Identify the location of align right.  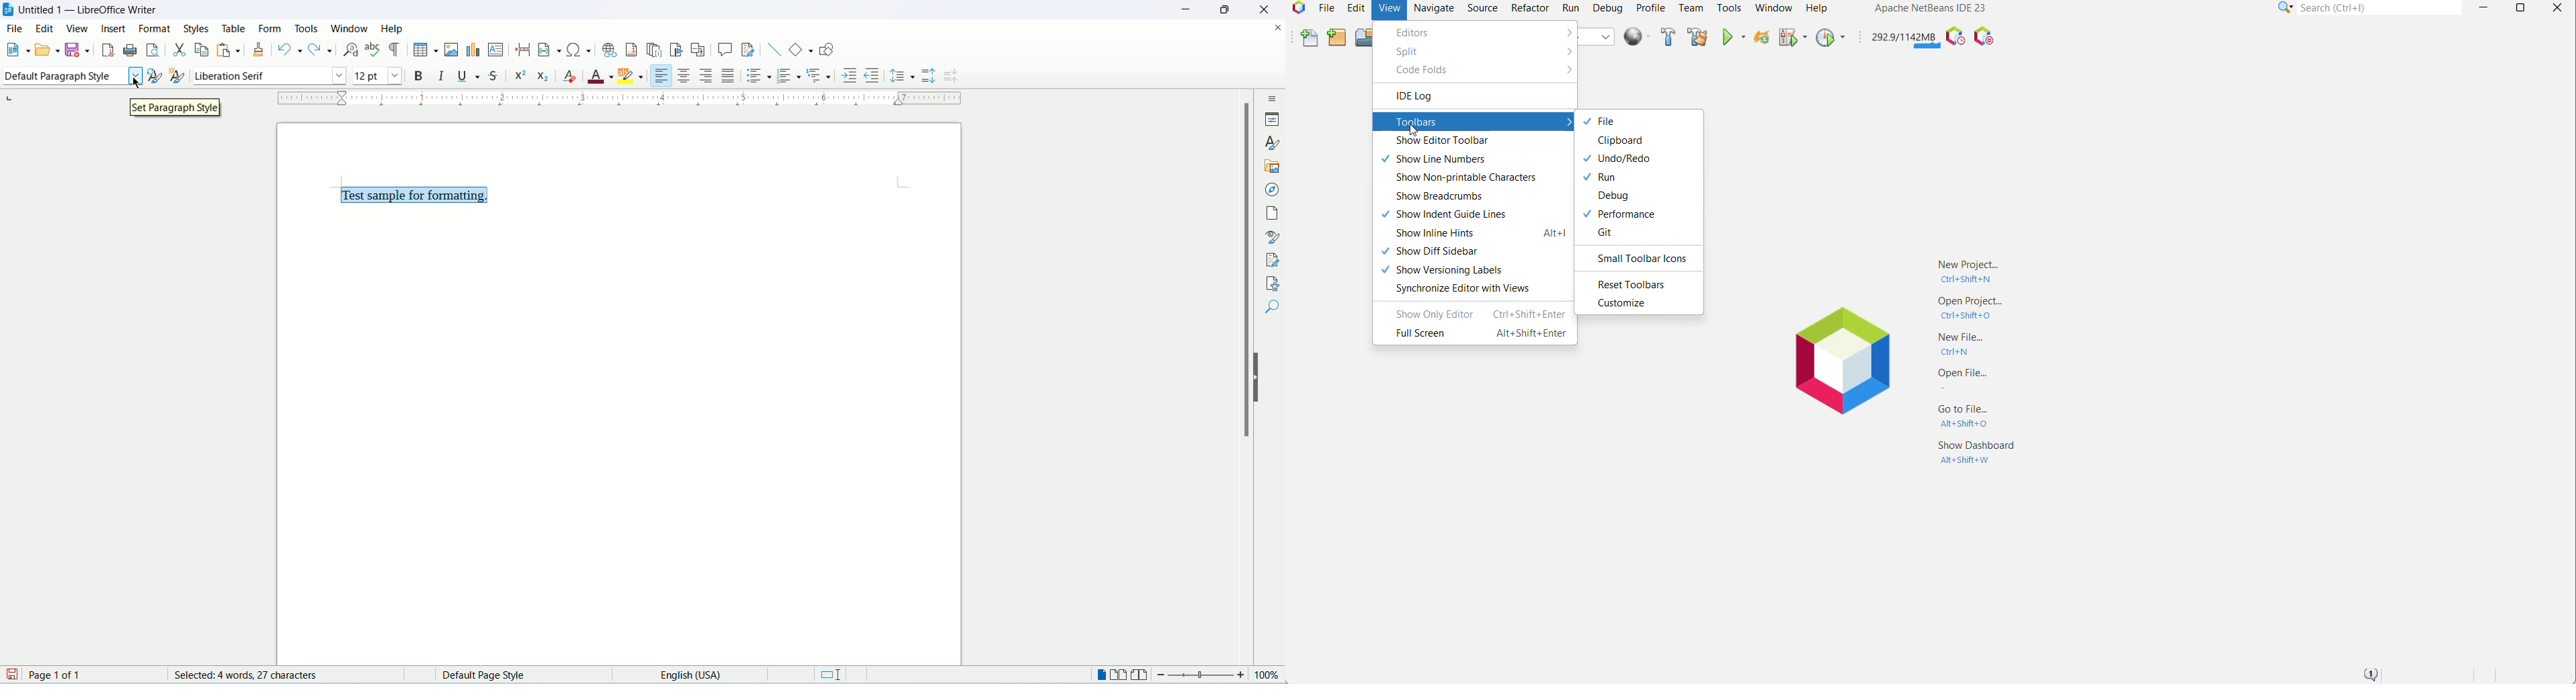
(708, 75).